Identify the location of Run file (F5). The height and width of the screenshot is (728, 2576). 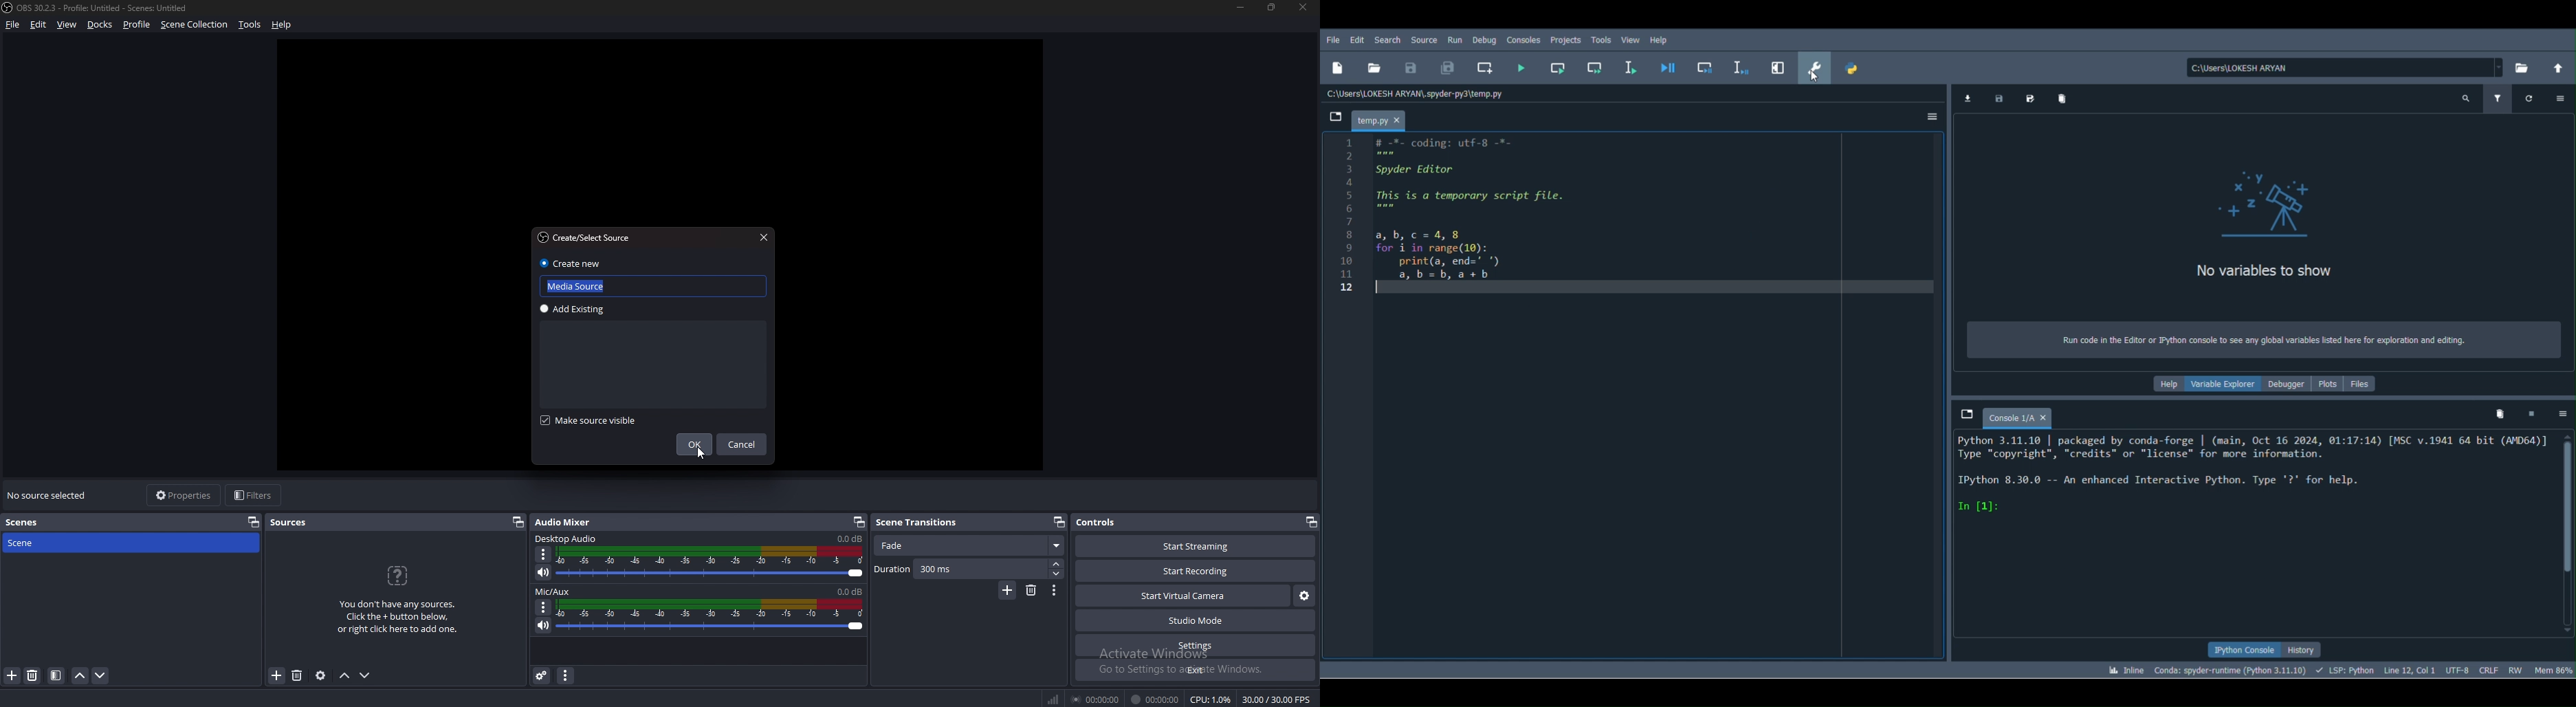
(1523, 67).